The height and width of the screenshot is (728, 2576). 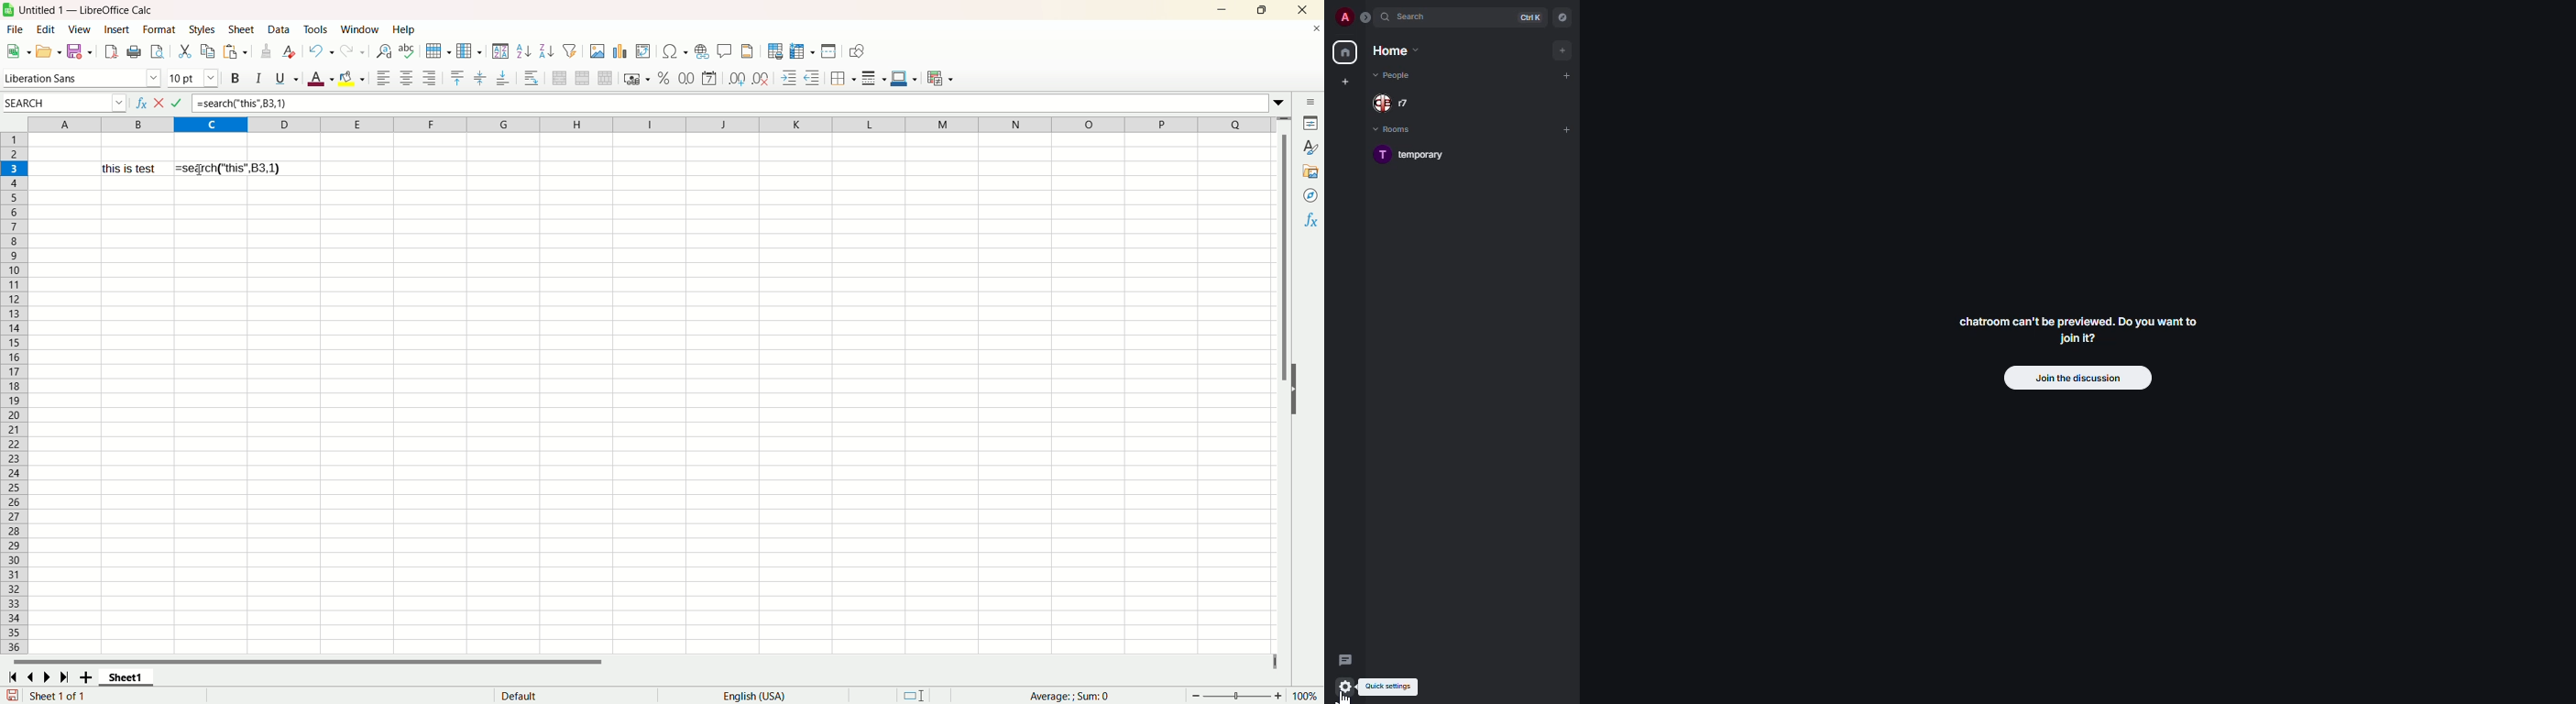 I want to click on workbook, so click(x=650, y=421).